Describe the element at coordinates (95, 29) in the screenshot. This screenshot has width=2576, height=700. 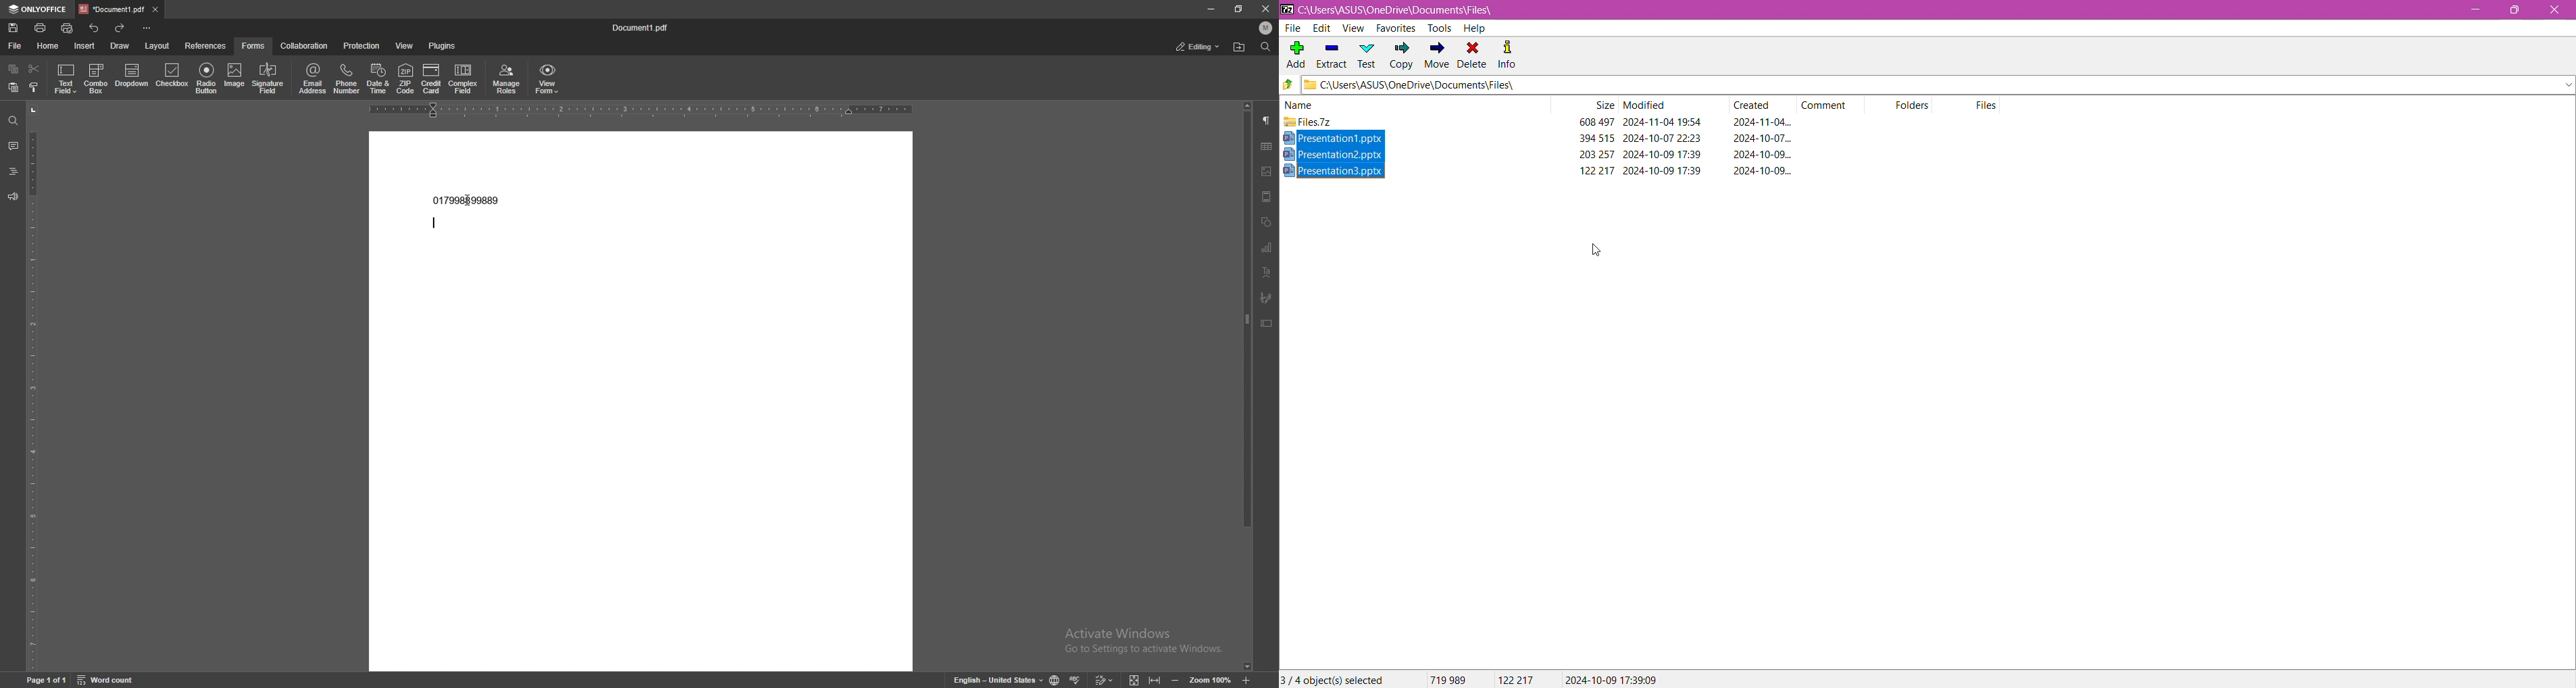
I see `undo` at that location.